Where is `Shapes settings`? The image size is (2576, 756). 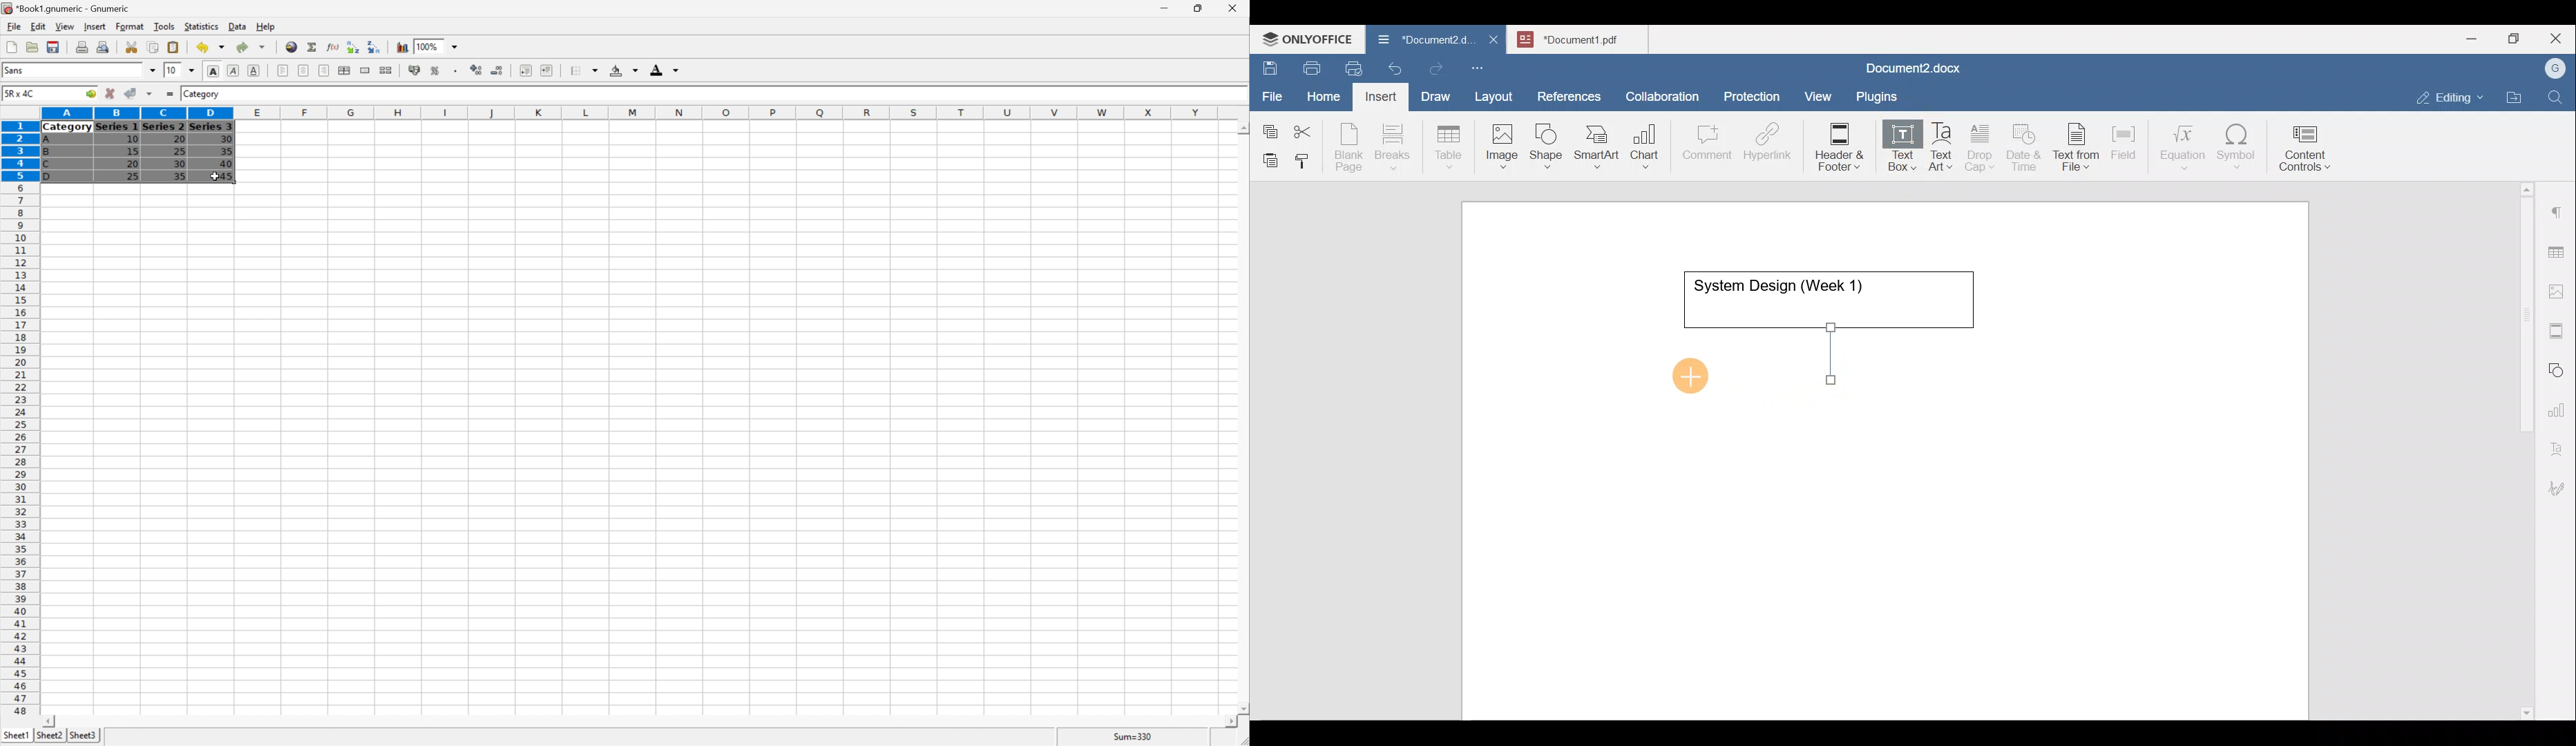
Shapes settings is located at coordinates (2559, 368).